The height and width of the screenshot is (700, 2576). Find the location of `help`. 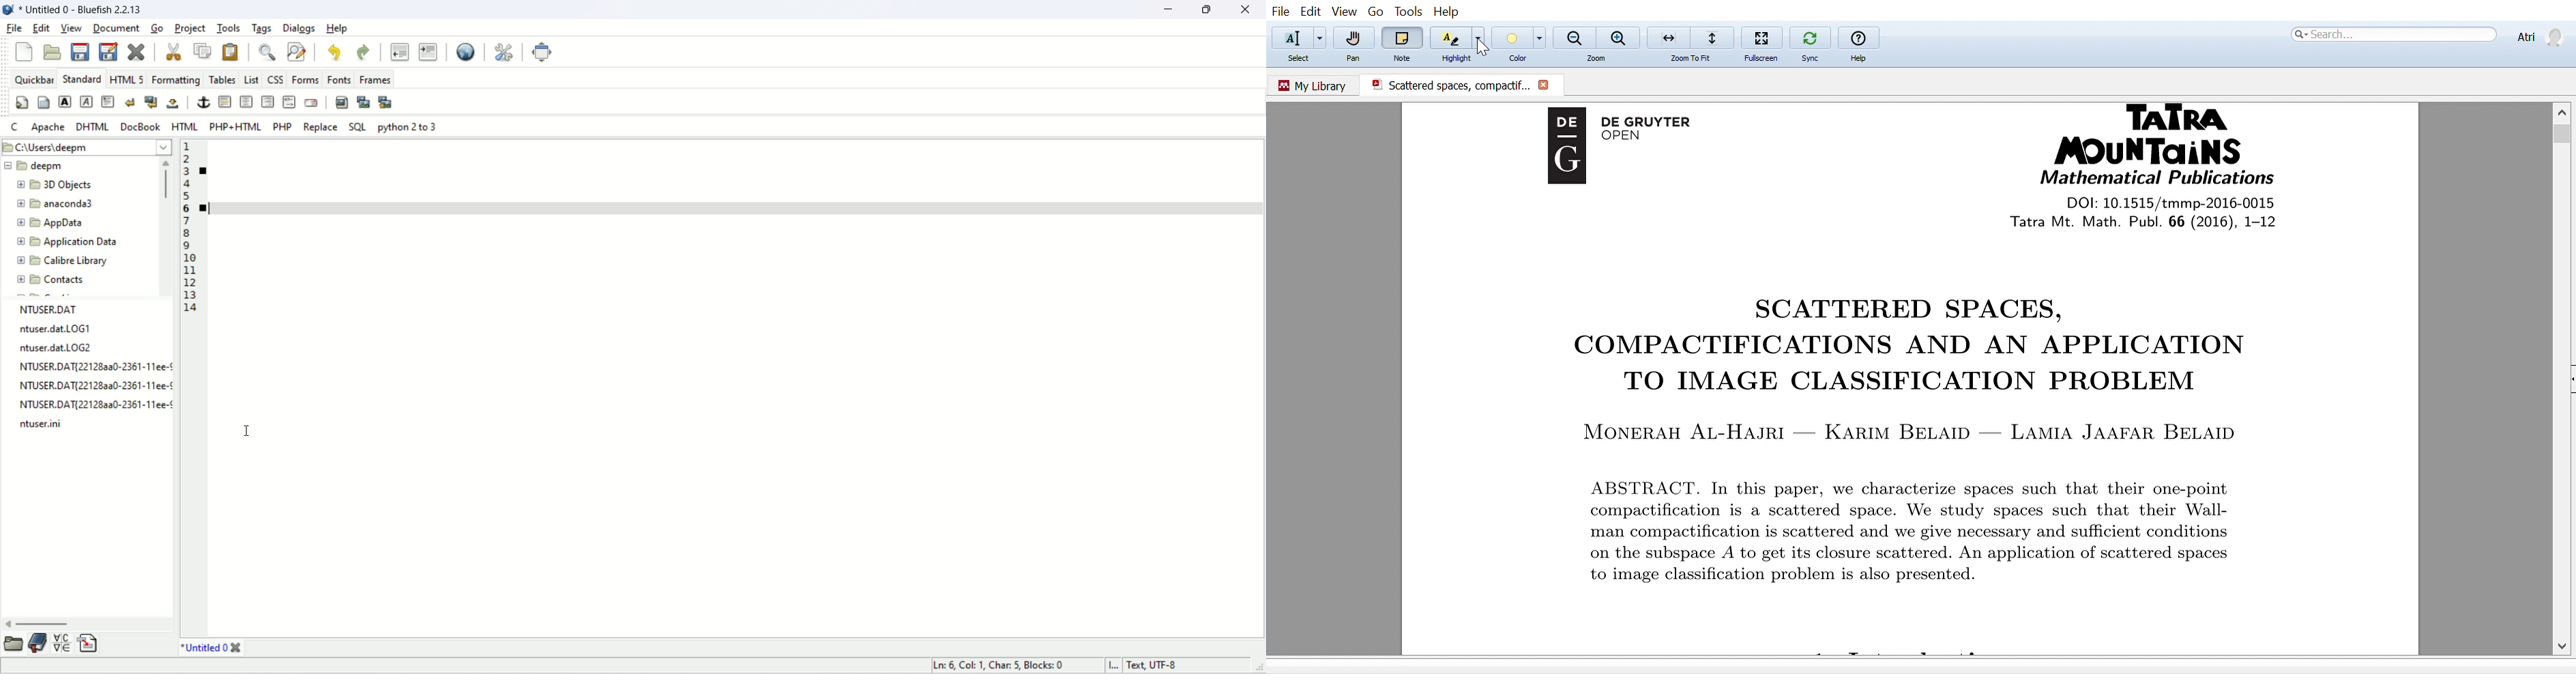

help is located at coordinates (1858, 38).